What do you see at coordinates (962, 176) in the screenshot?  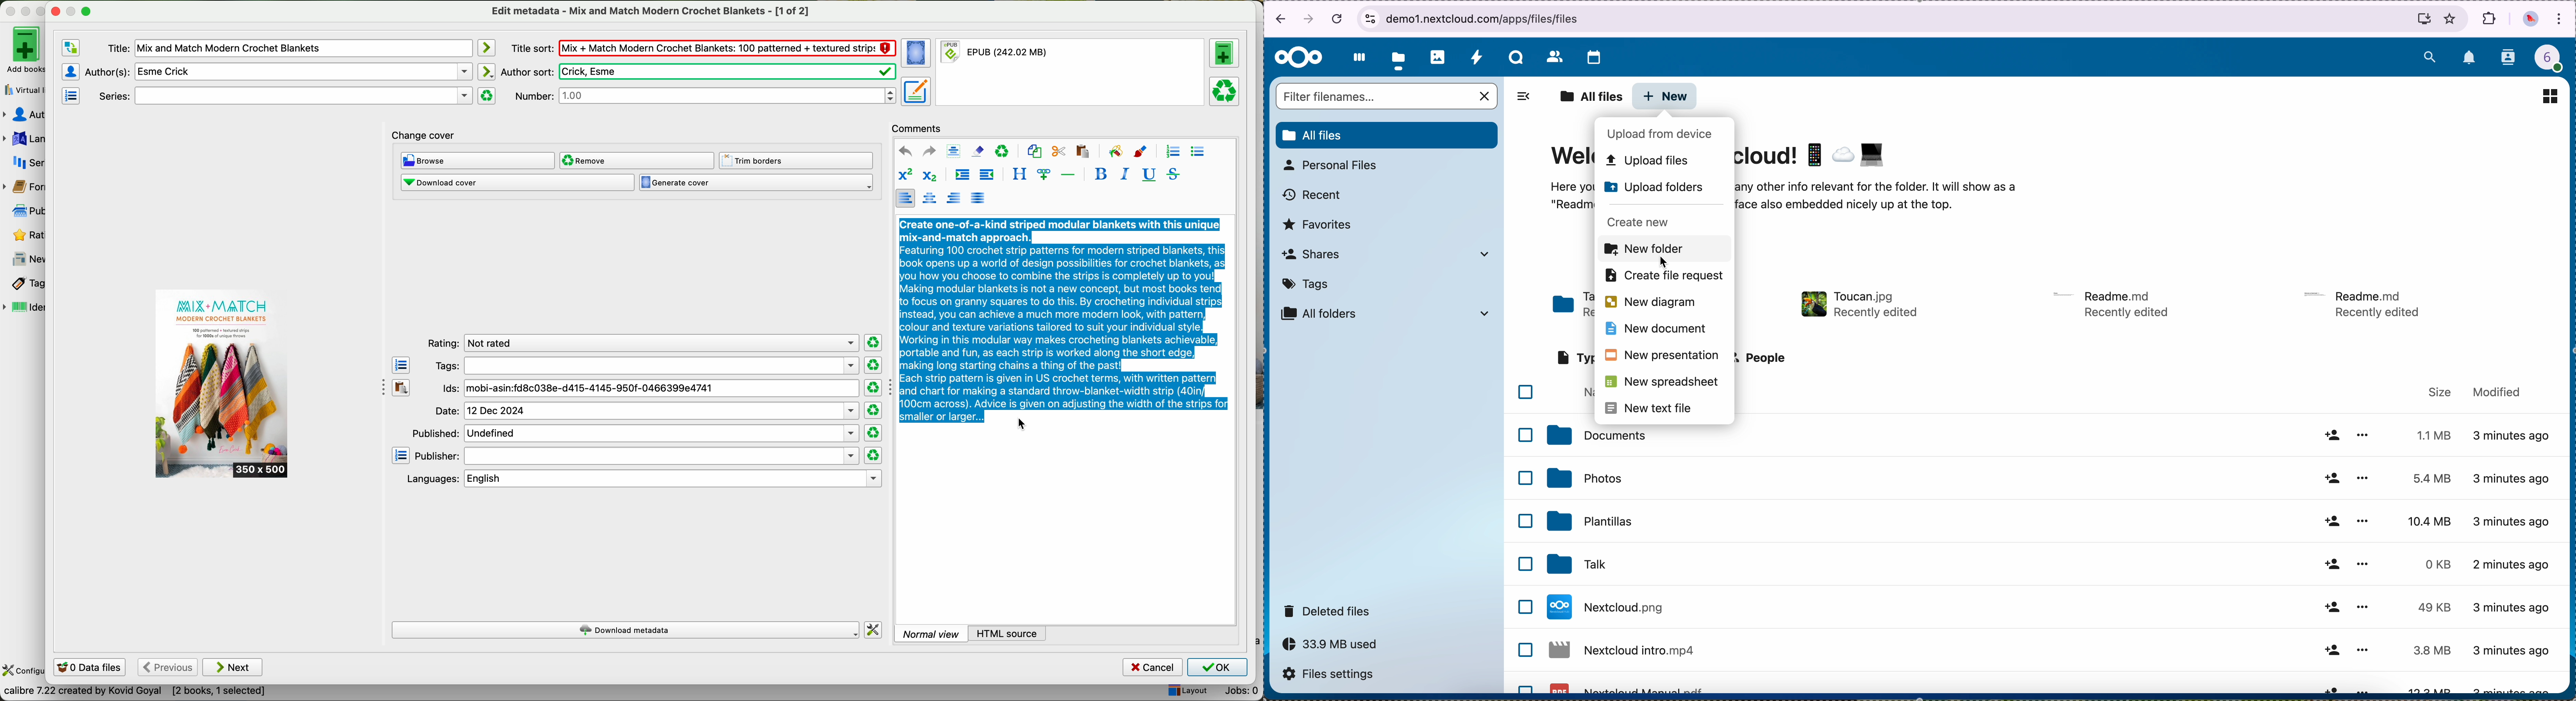 I see `increase indentation` at bounding box center [962, 176].